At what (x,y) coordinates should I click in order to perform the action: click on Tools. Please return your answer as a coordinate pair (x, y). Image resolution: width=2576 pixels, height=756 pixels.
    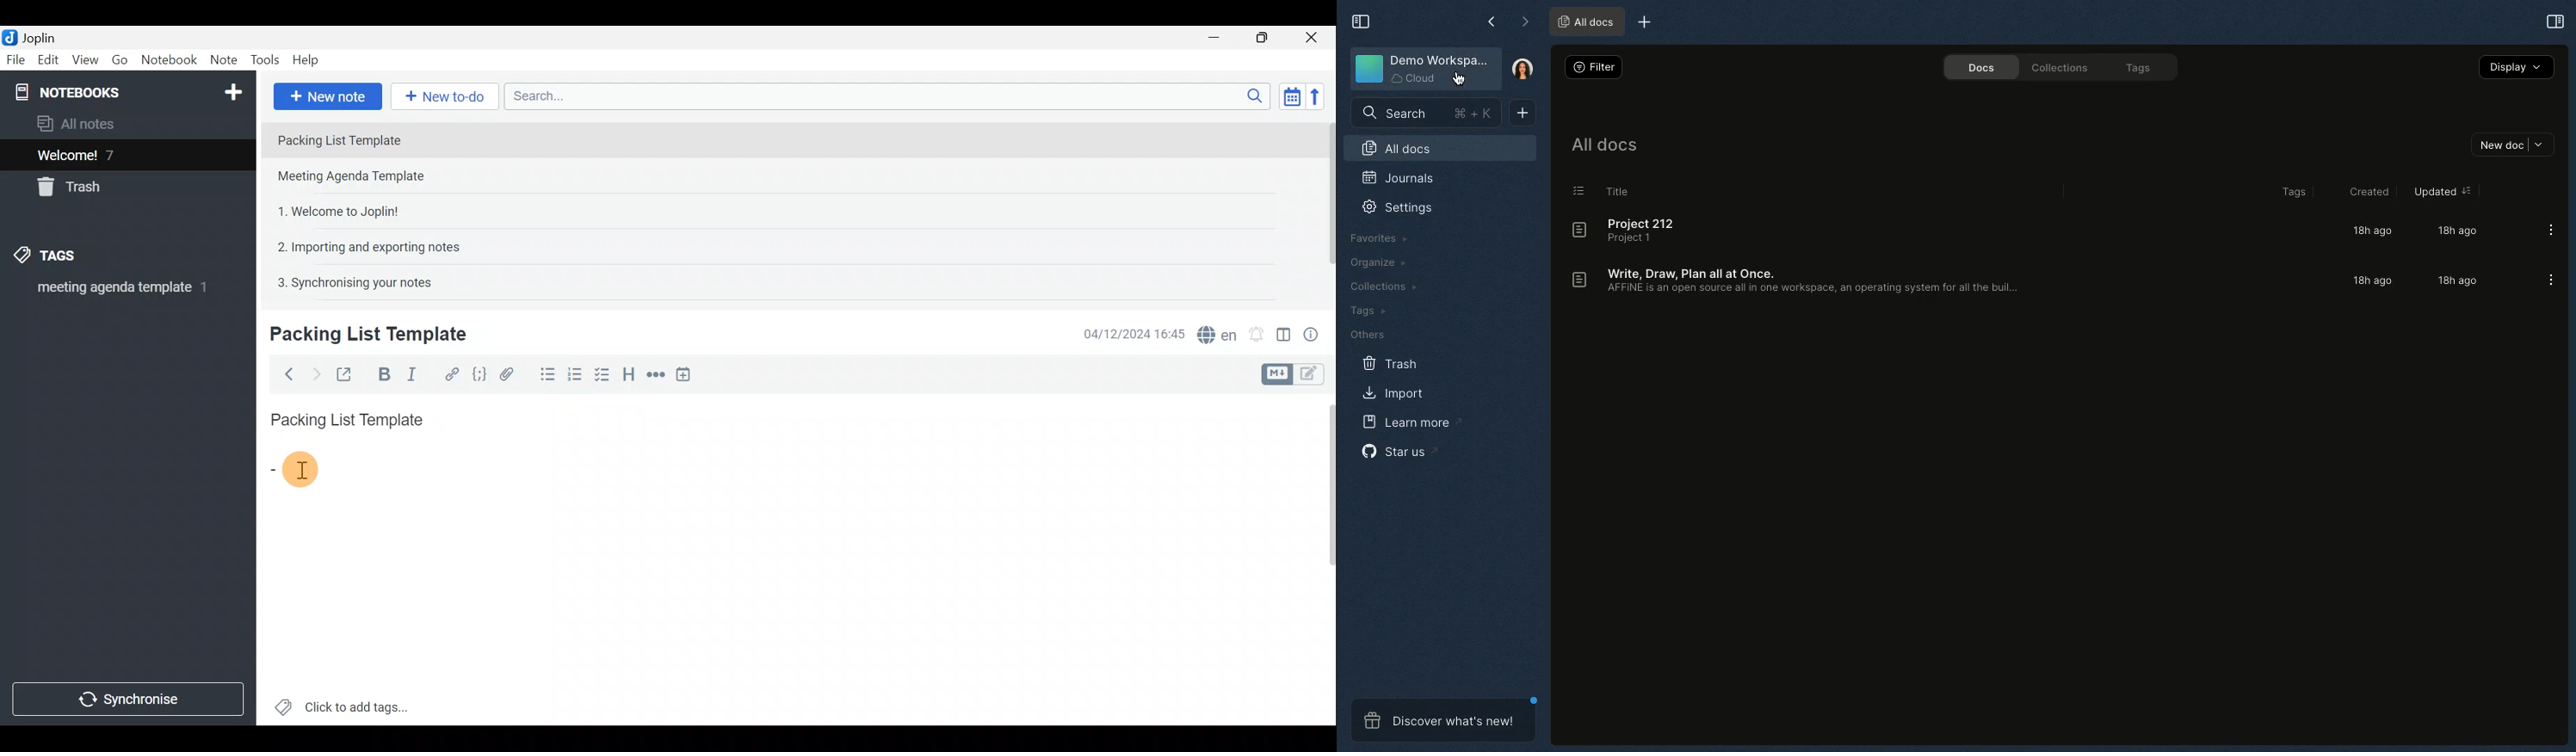
    Looking at the image, I should click on (267, 61).